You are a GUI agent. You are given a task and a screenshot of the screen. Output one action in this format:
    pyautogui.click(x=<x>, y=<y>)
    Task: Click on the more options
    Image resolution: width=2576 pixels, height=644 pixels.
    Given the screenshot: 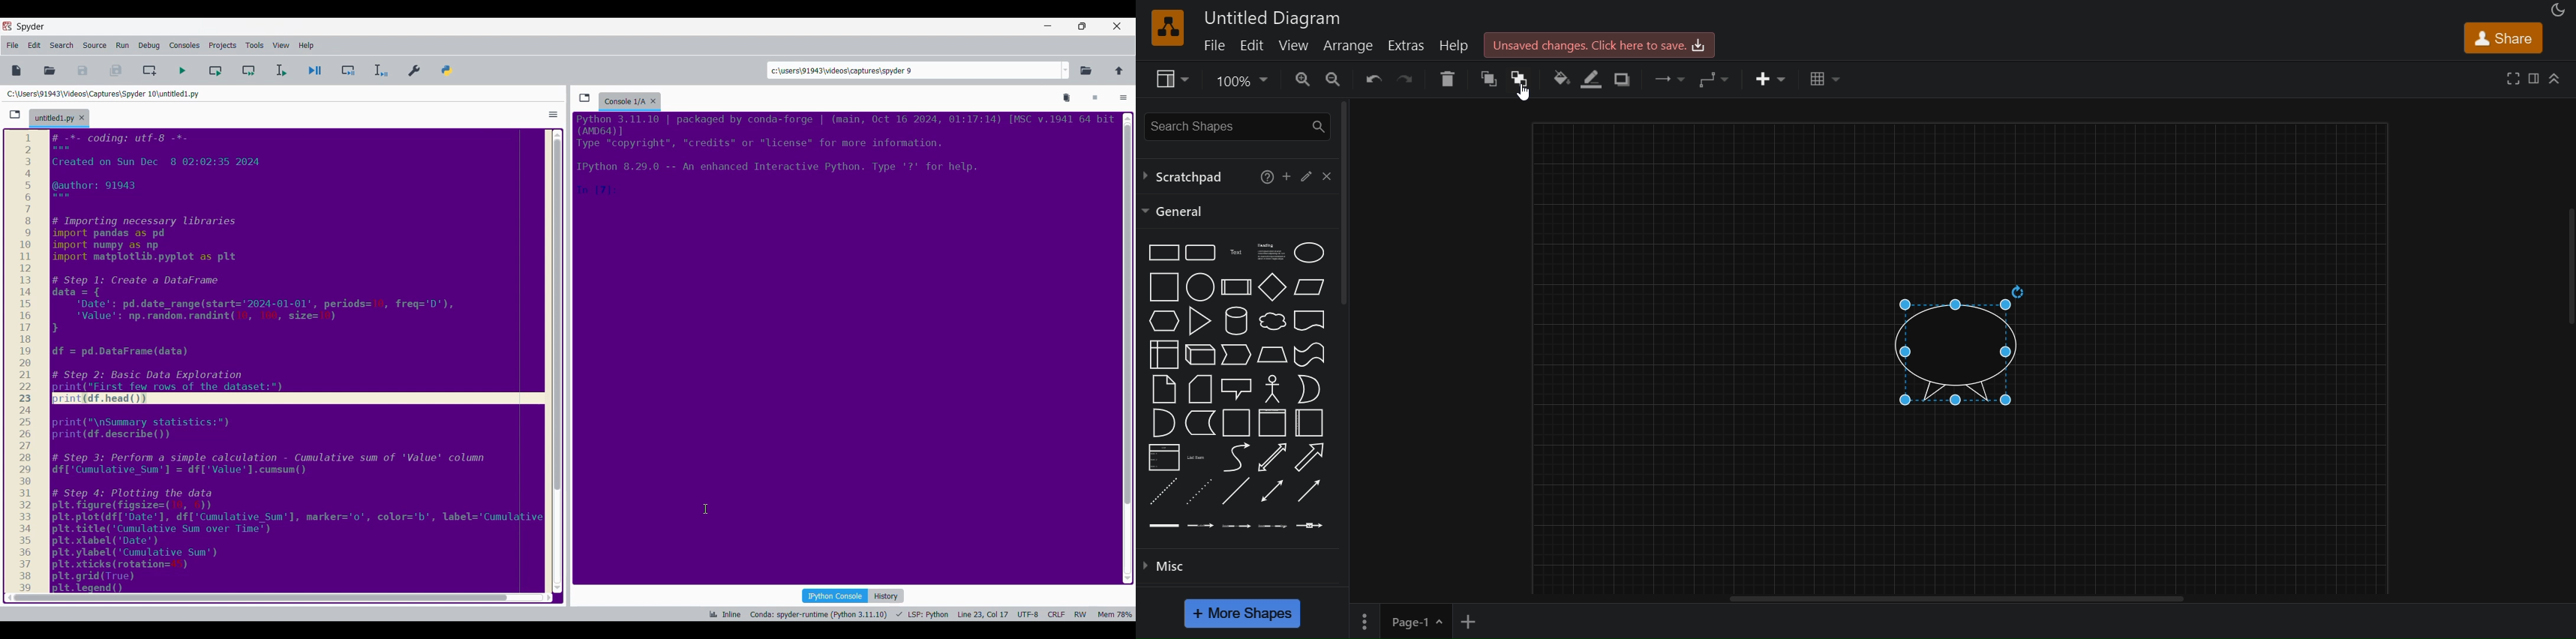 What is the action you would take?
    pyautogui.click(x=552, y=114)
    